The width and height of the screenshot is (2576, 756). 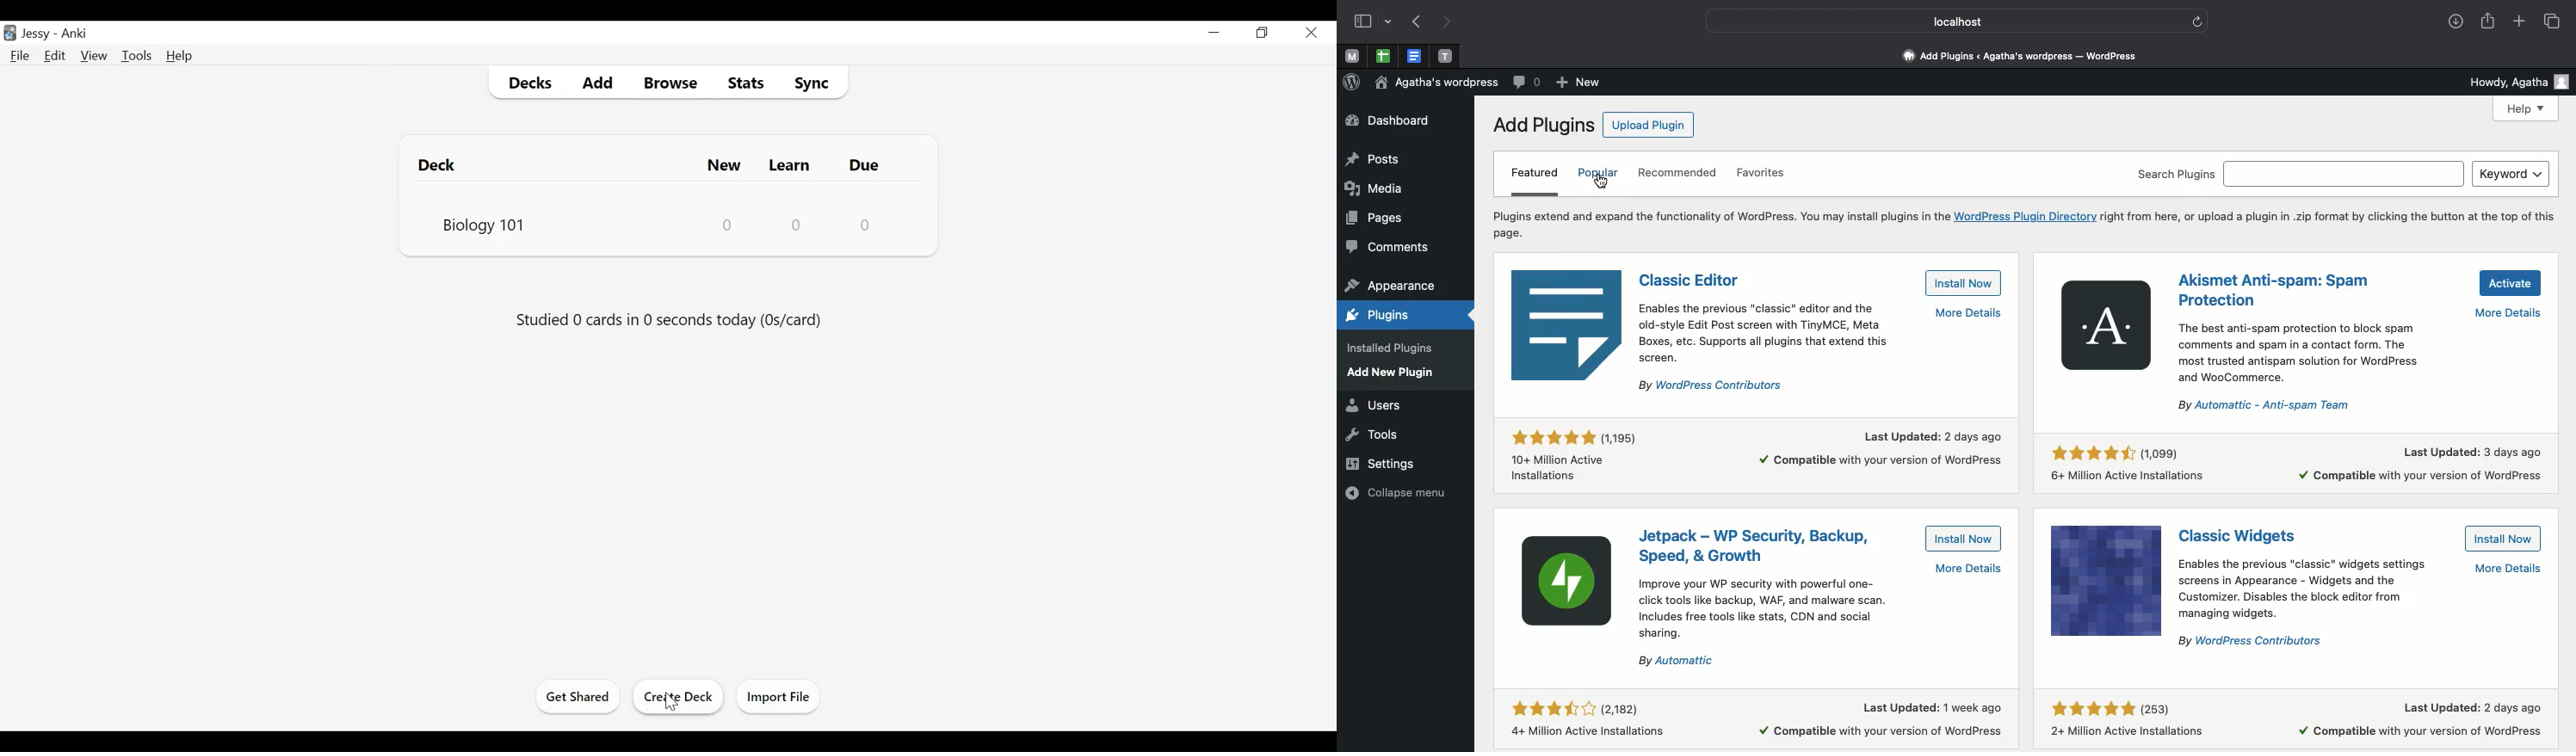 I want to click on drop-down, so click(x=1389, y=22).